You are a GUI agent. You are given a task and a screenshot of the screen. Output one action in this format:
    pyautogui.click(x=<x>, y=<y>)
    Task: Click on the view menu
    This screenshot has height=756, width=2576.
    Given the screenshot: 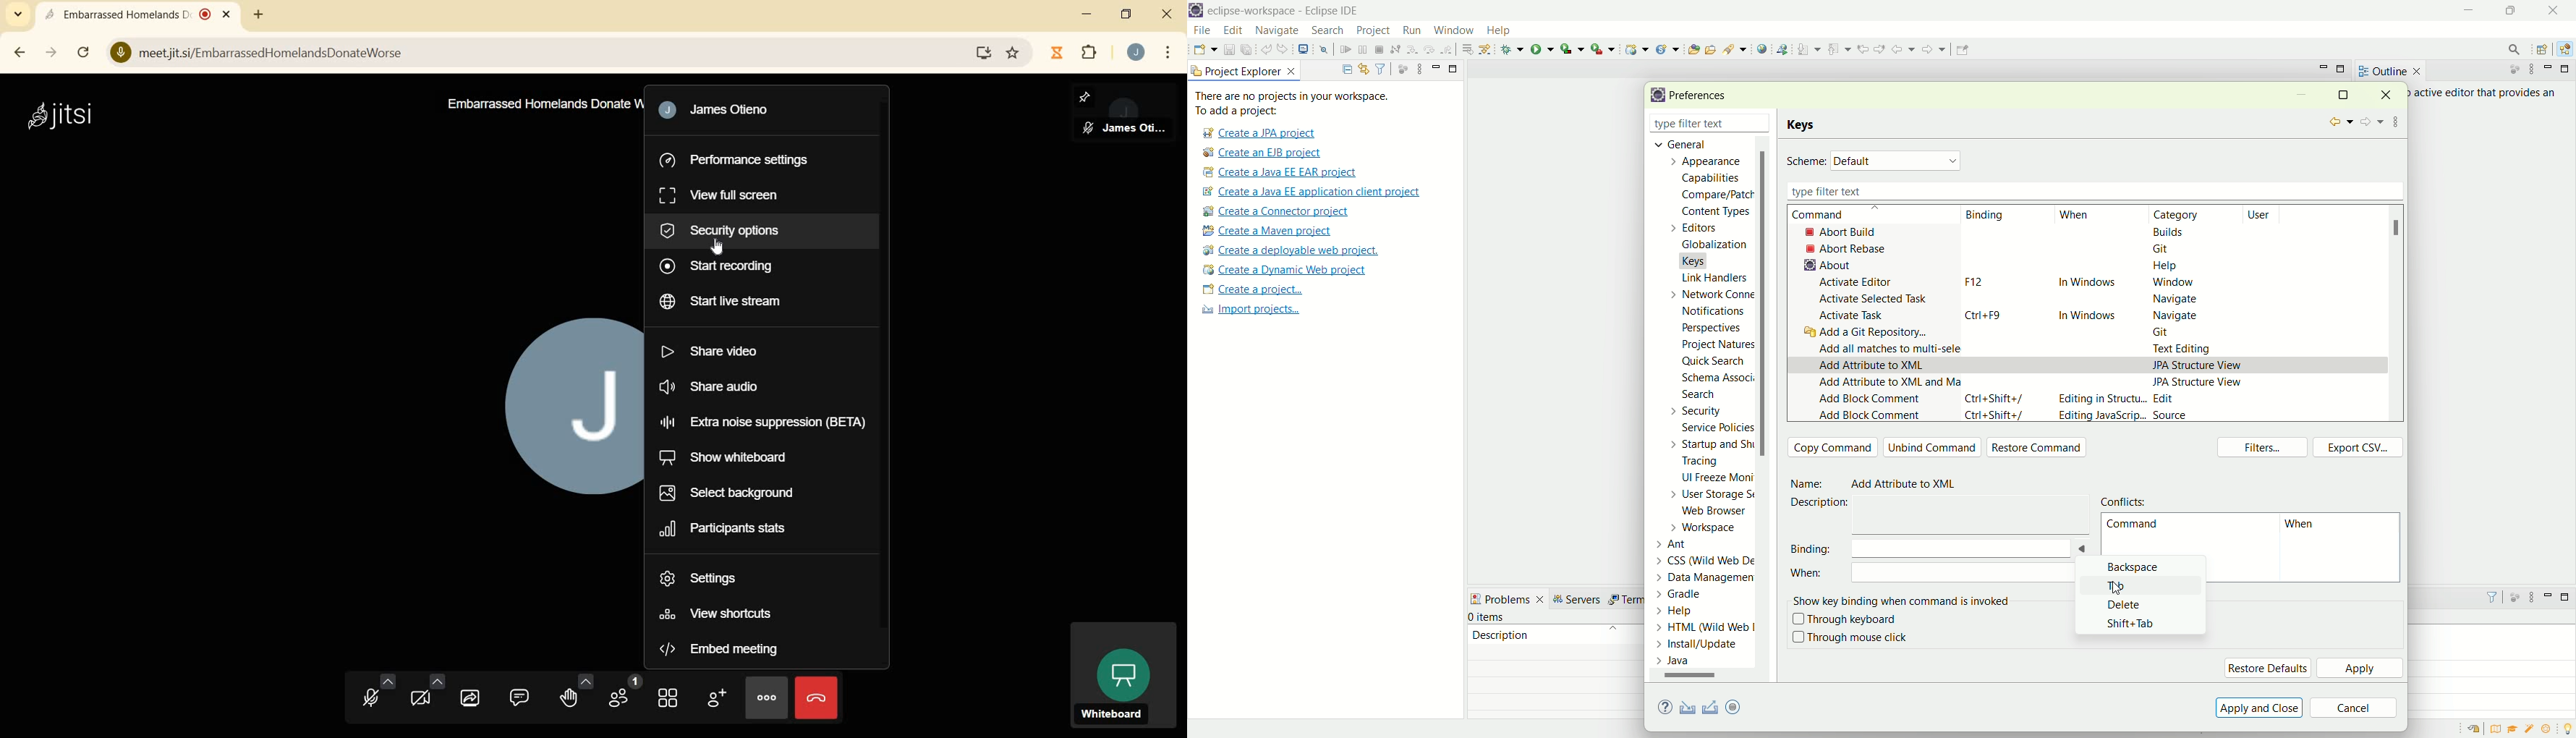 What is the action you would take?
    pyautogui.click(x=1418, y=68)
    